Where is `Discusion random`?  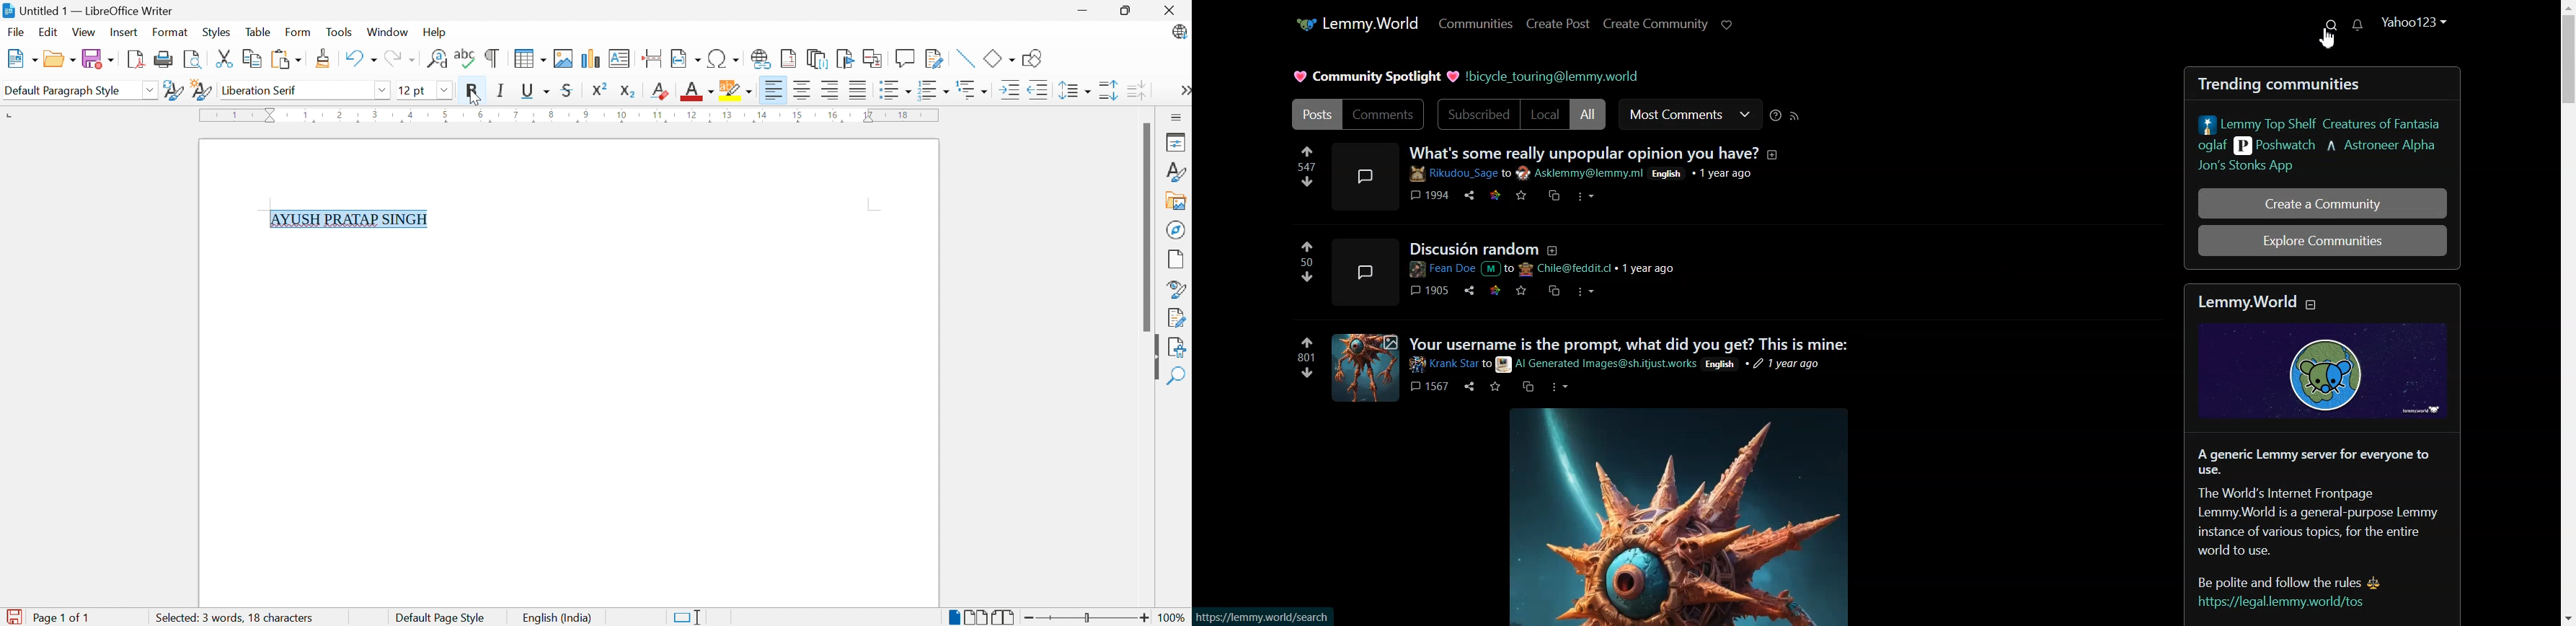
Discusion random is located at coordinates (1487, 247).